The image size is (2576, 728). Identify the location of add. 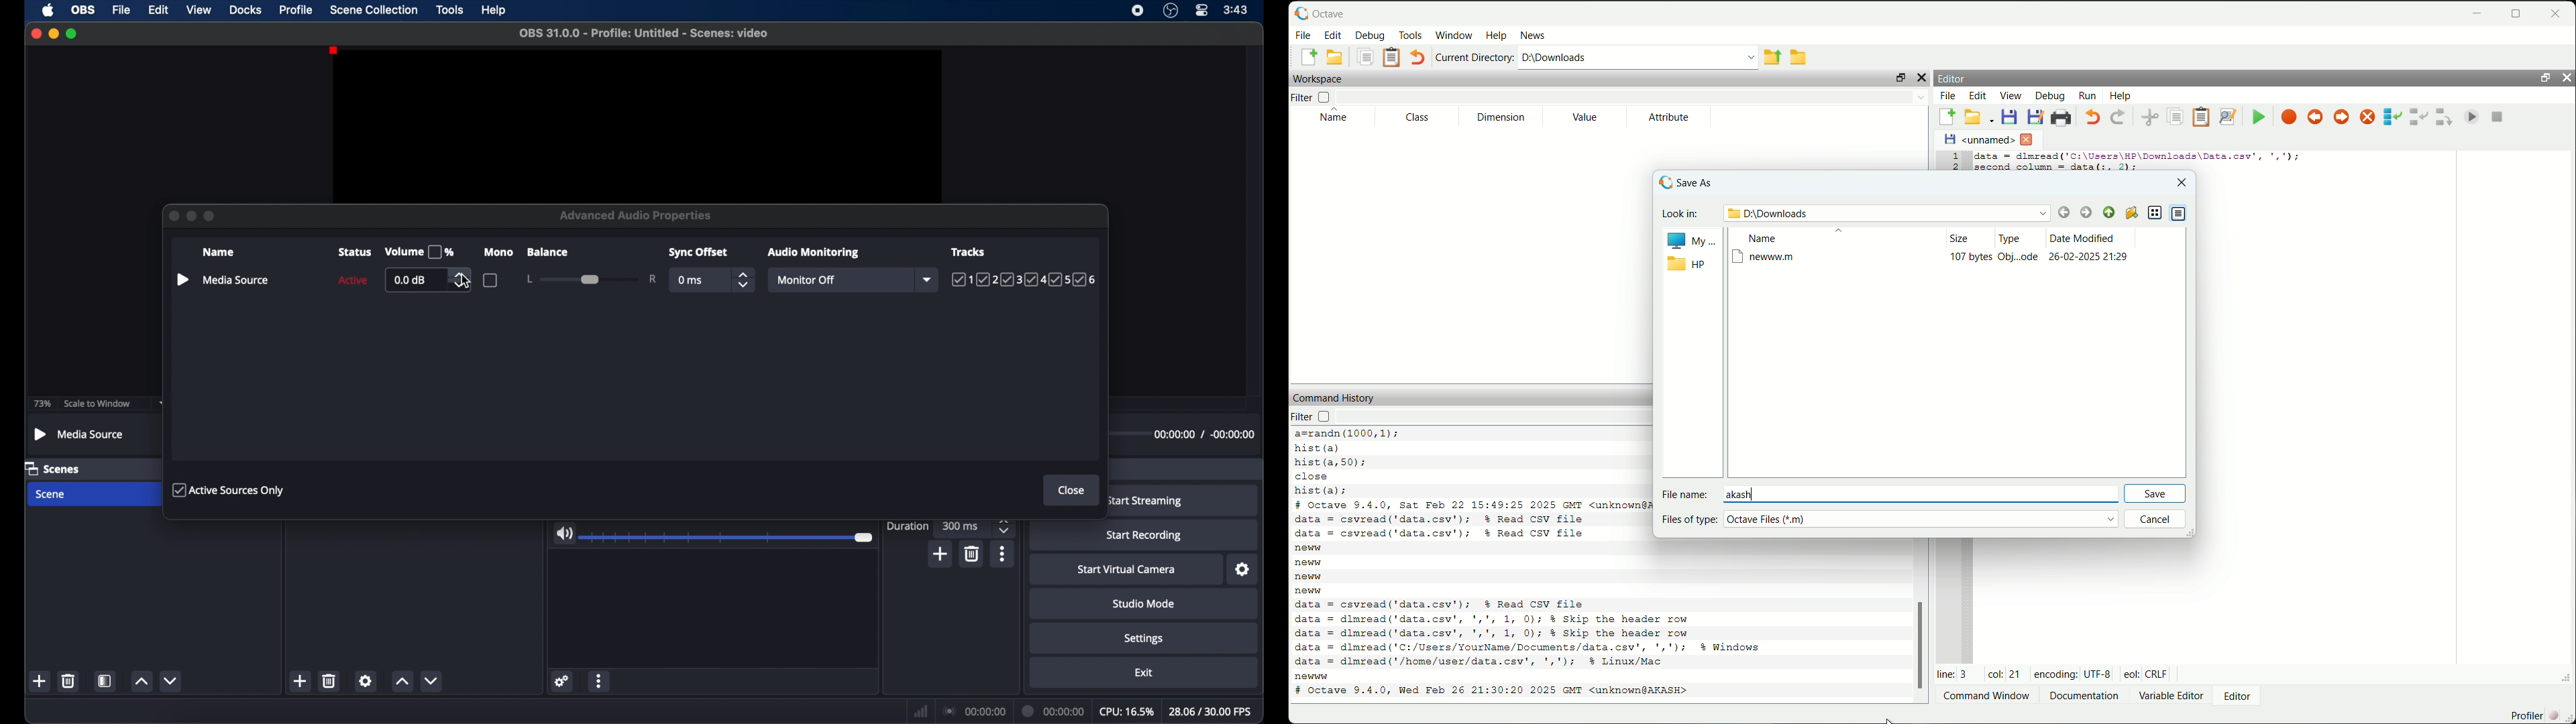
(299, 680).